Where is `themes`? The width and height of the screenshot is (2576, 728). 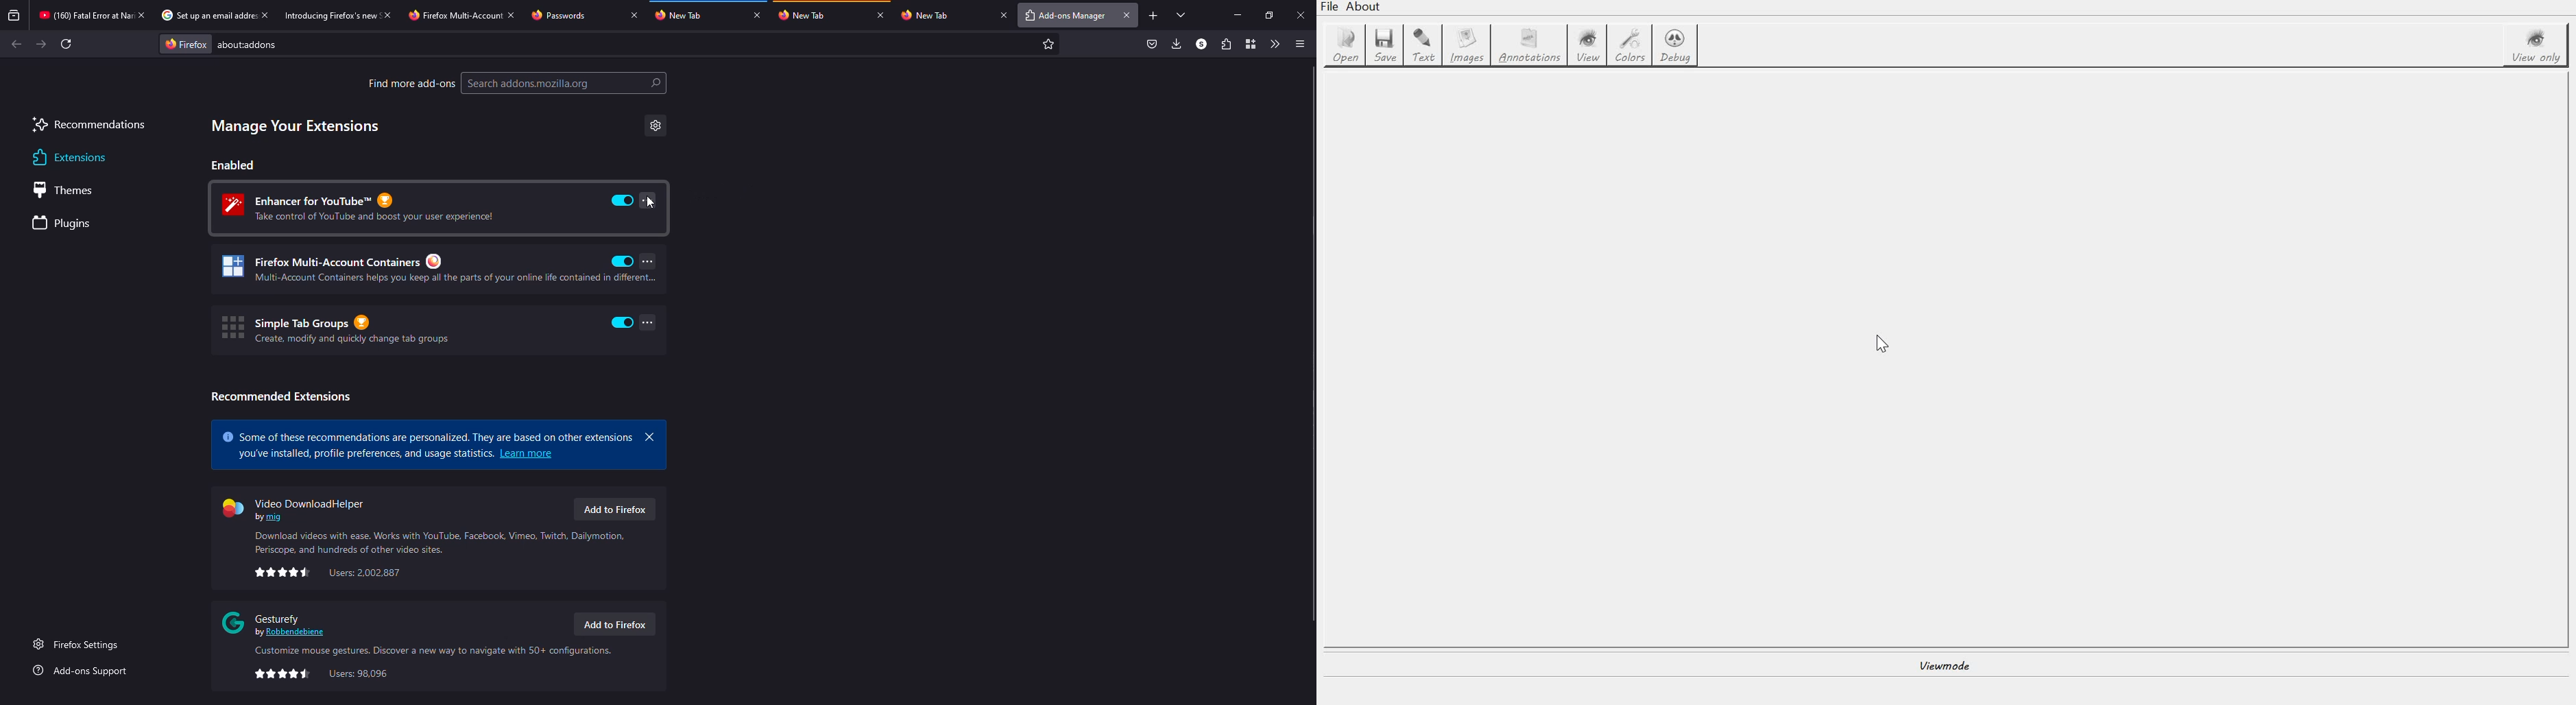 themes is located at coordinates (69, 190).